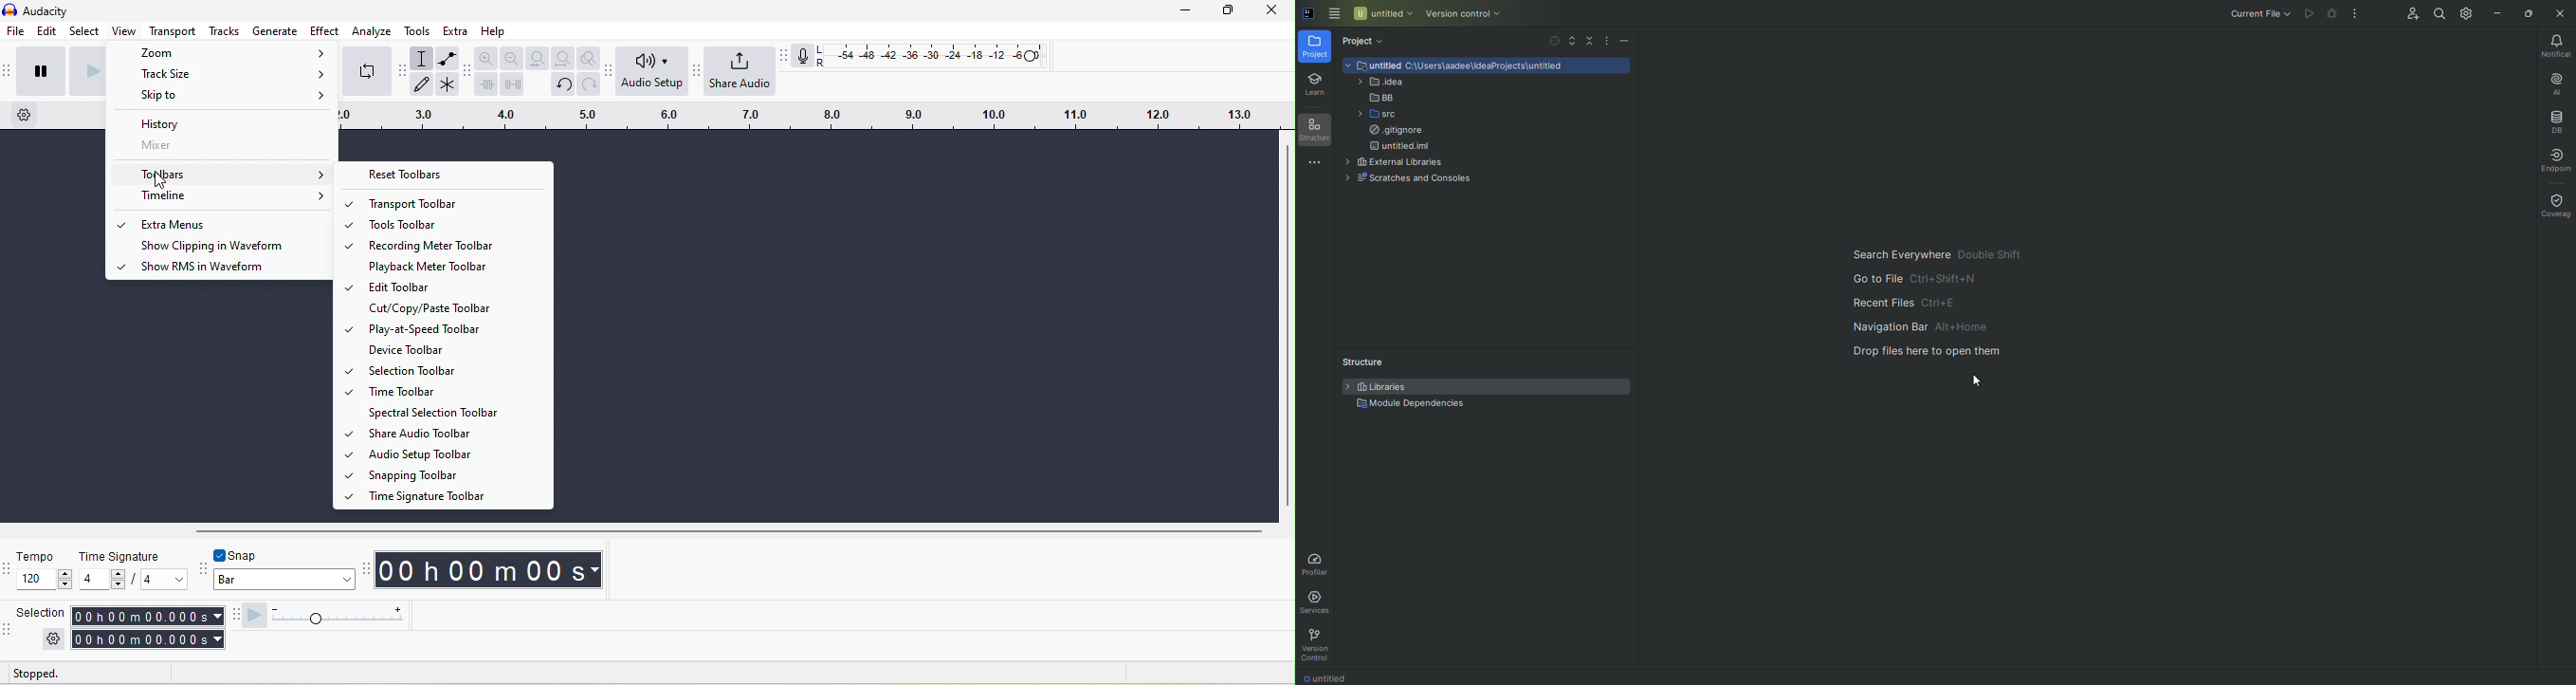 The image size is (2576, 700). I want to click on set tempo, so click(44, 579).